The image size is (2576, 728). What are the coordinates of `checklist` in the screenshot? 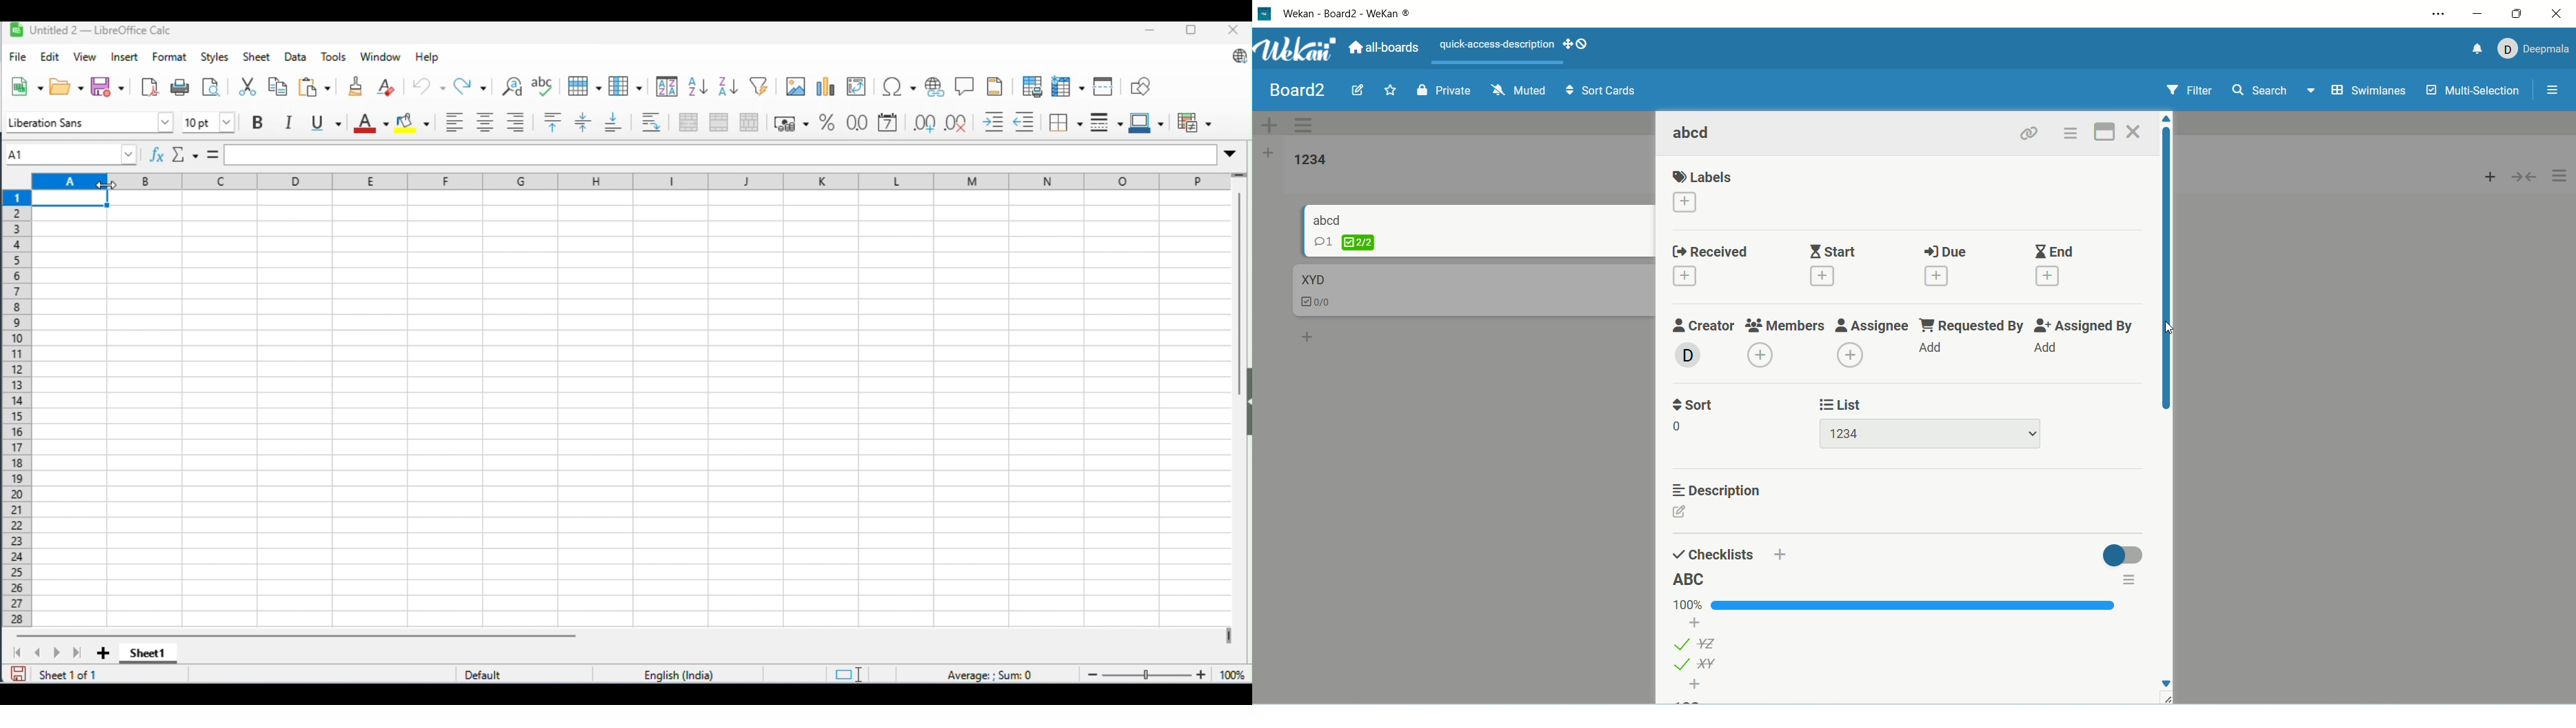 It's located at (1322, 304).